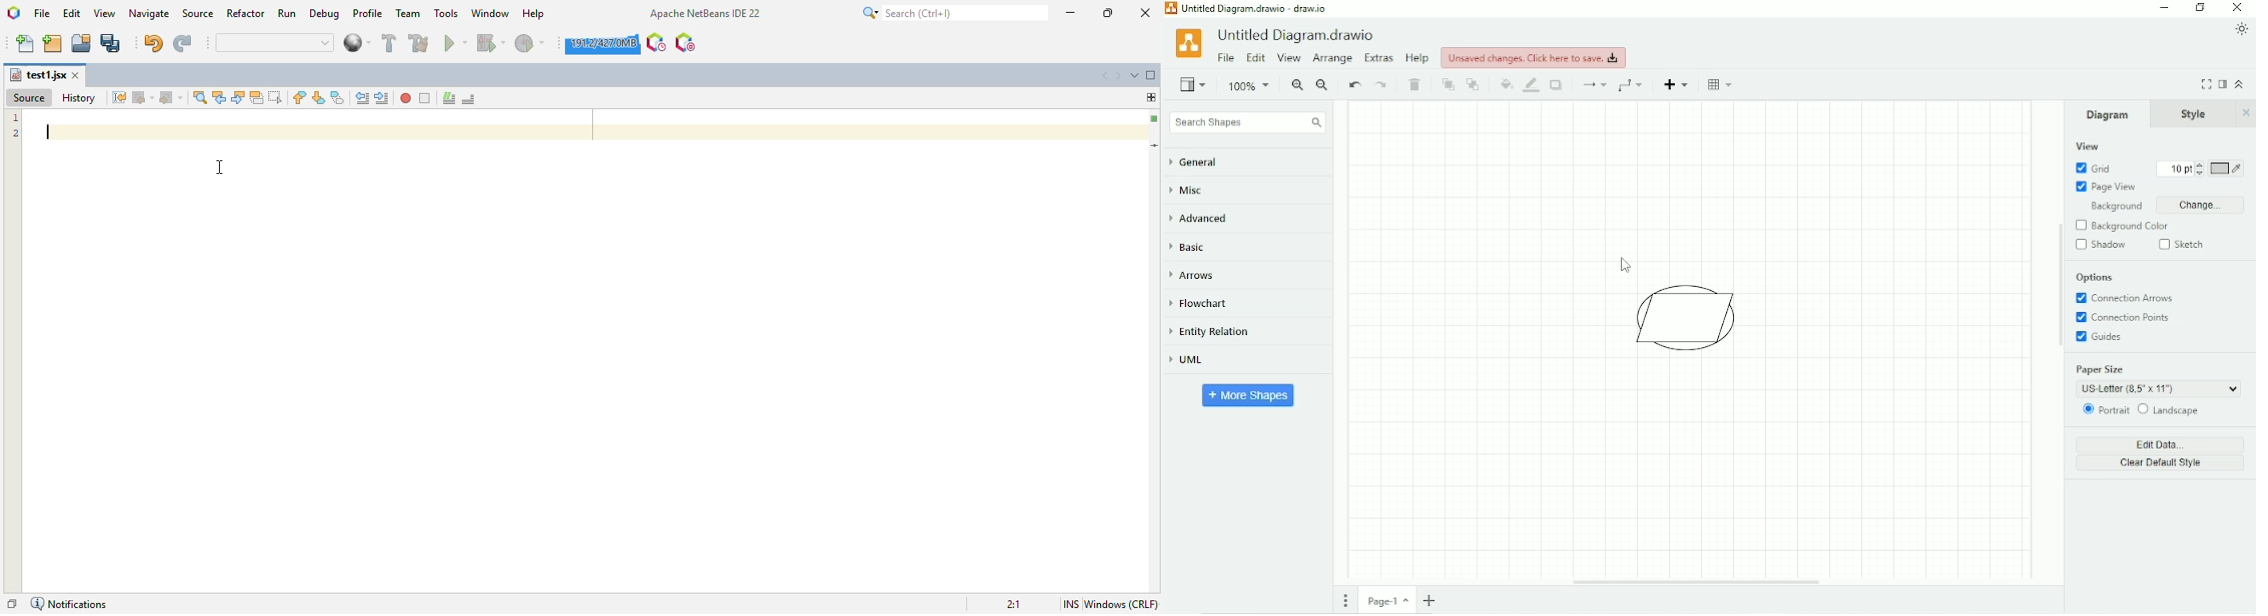 This screenshot has width=2268, height=616. I want to click on View, so click(1289, 59).